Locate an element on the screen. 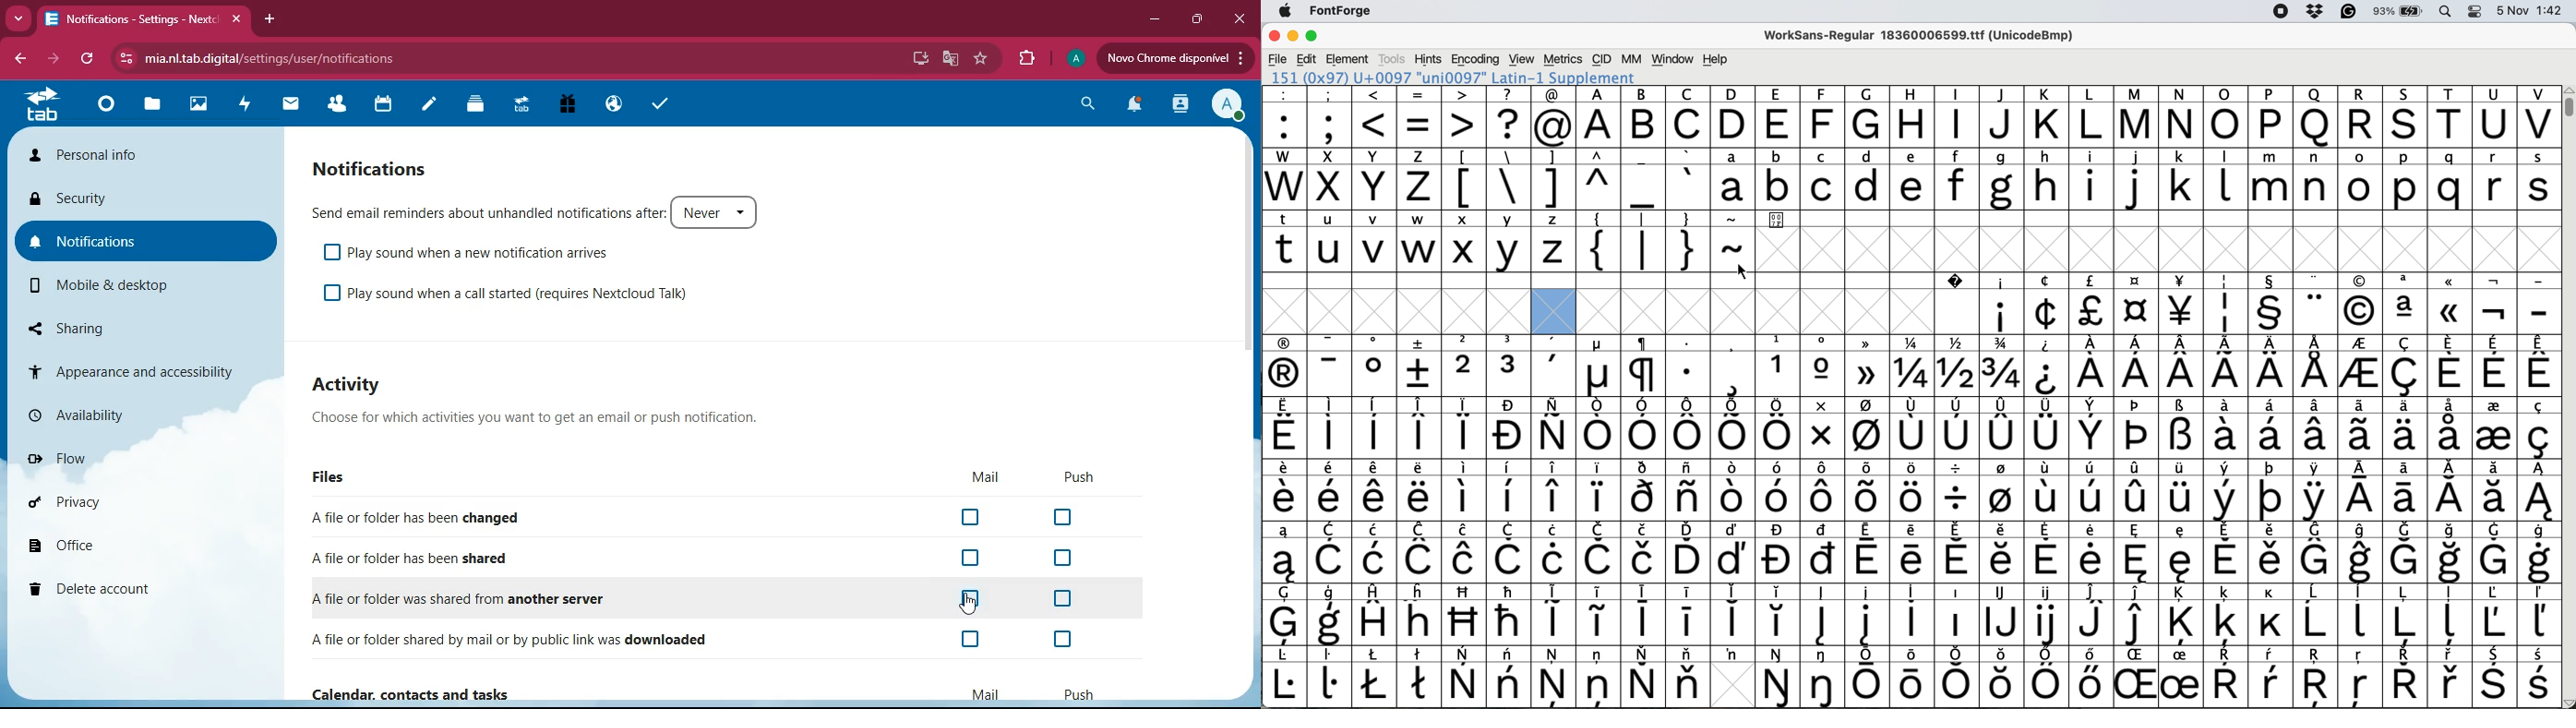  z is located at coordinates (1419, 178).